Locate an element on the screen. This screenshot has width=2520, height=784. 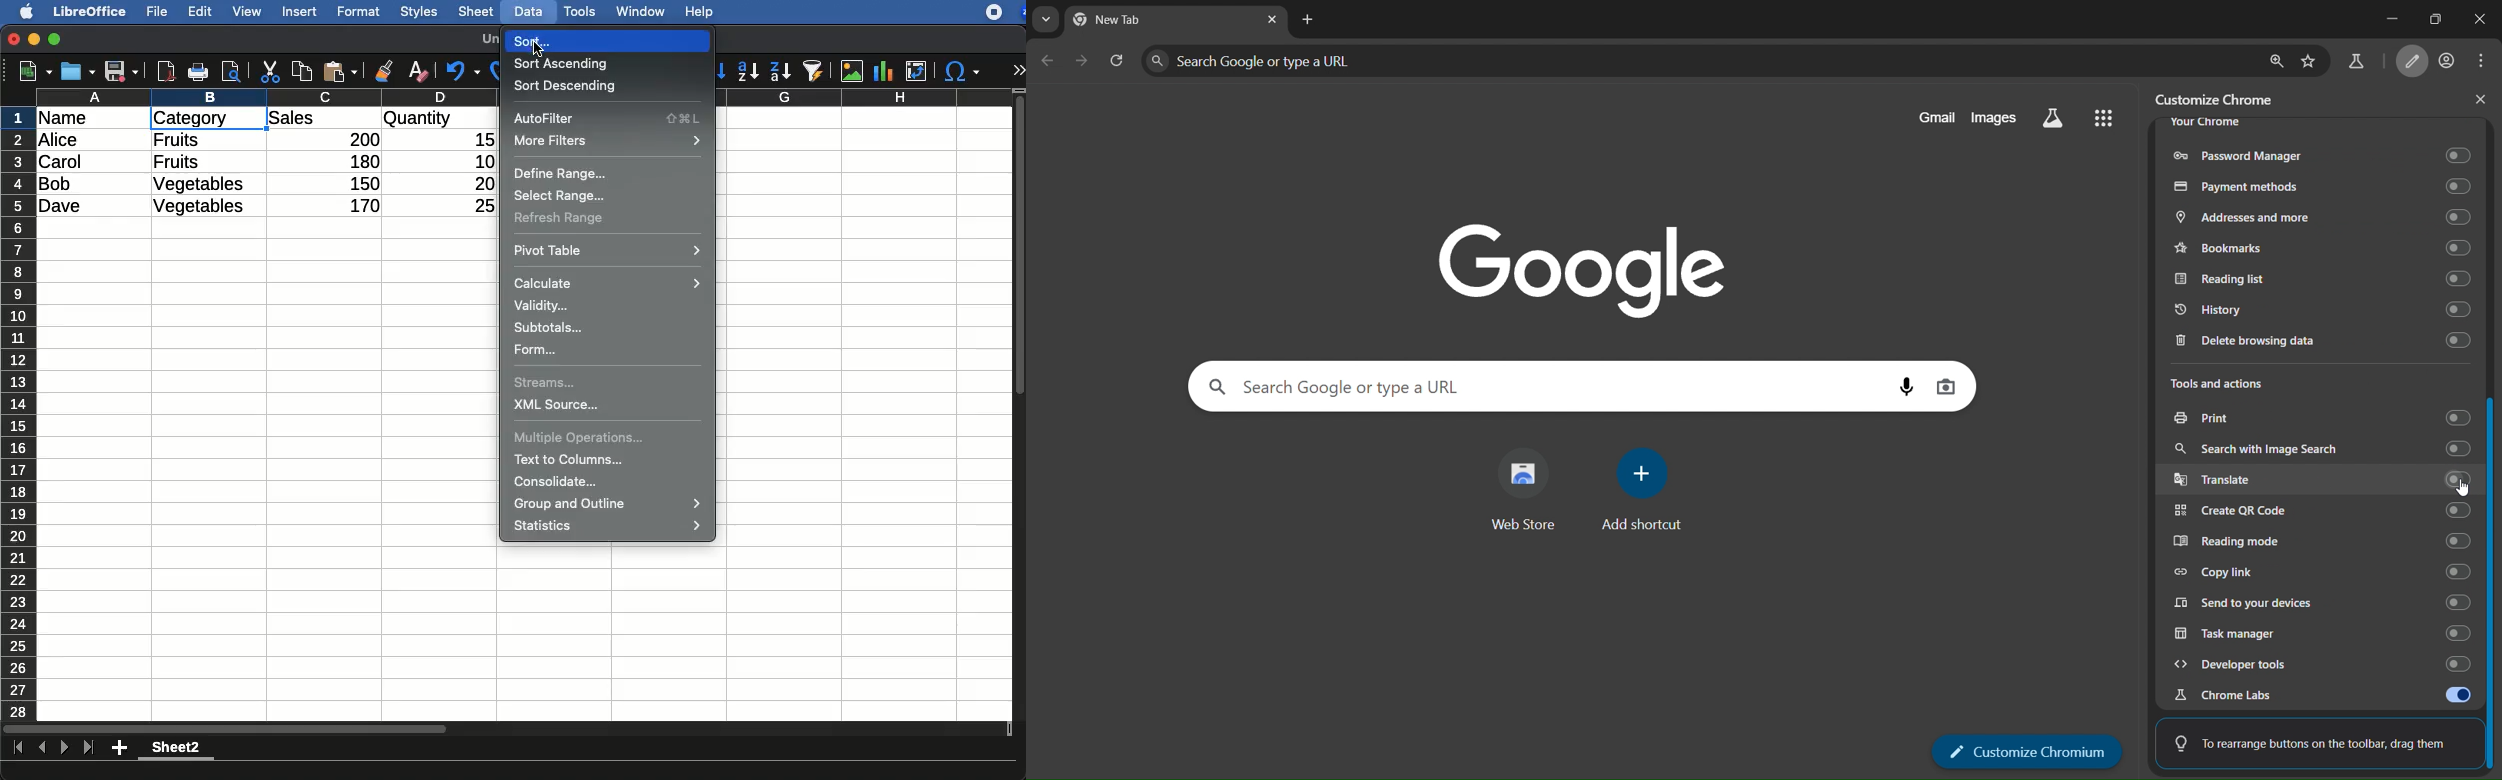
Google logo is located at coordinates (1569, 266).